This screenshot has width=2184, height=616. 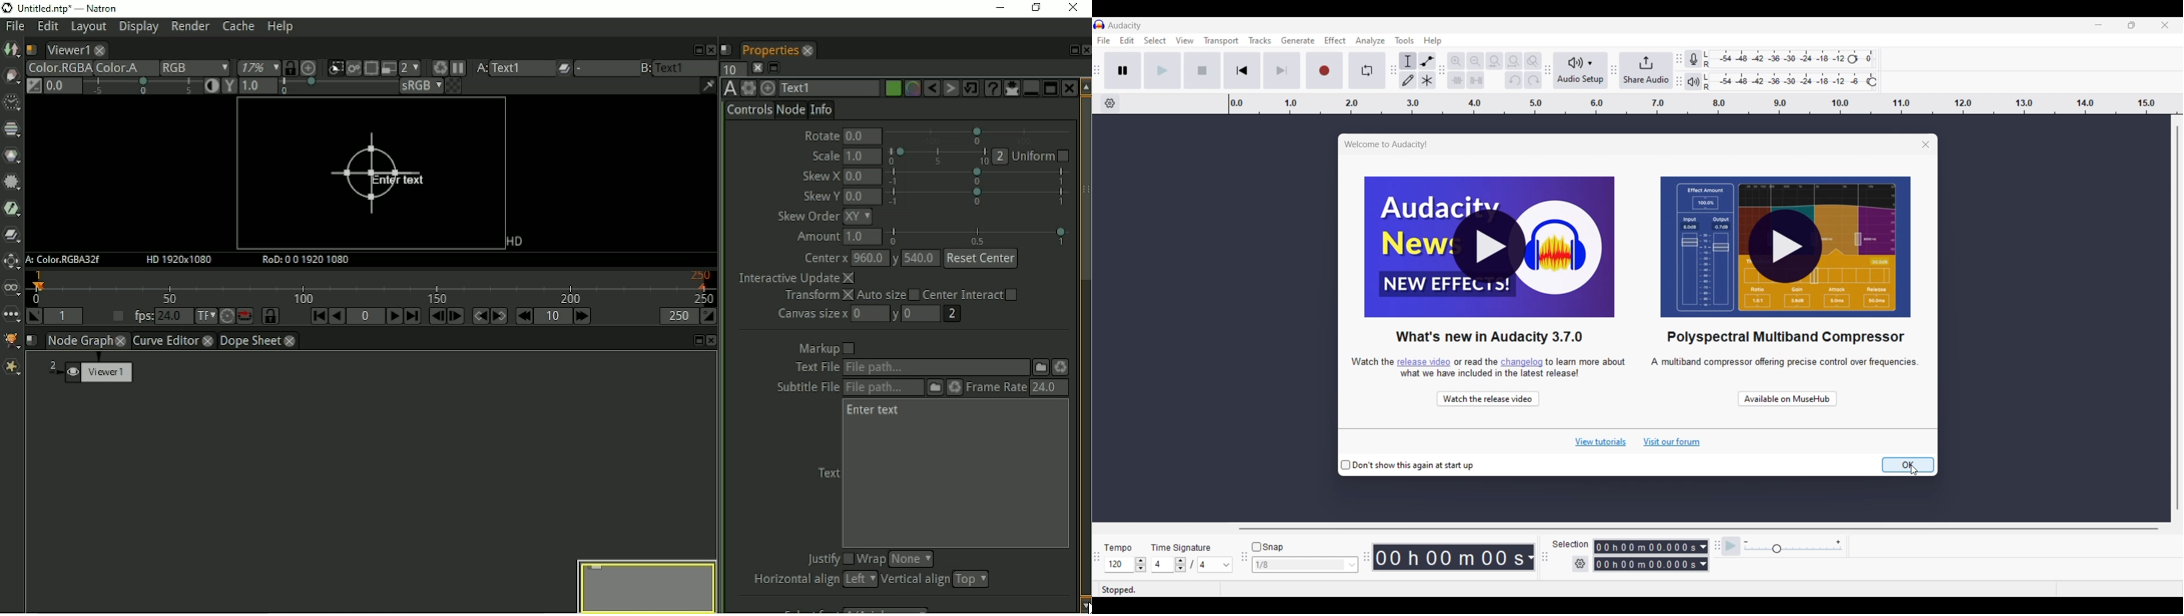 What do you see at coordinates (1456, 80) in the screenshot?
I see `Trim audio outside selection` at bounding box center [1456, 80].